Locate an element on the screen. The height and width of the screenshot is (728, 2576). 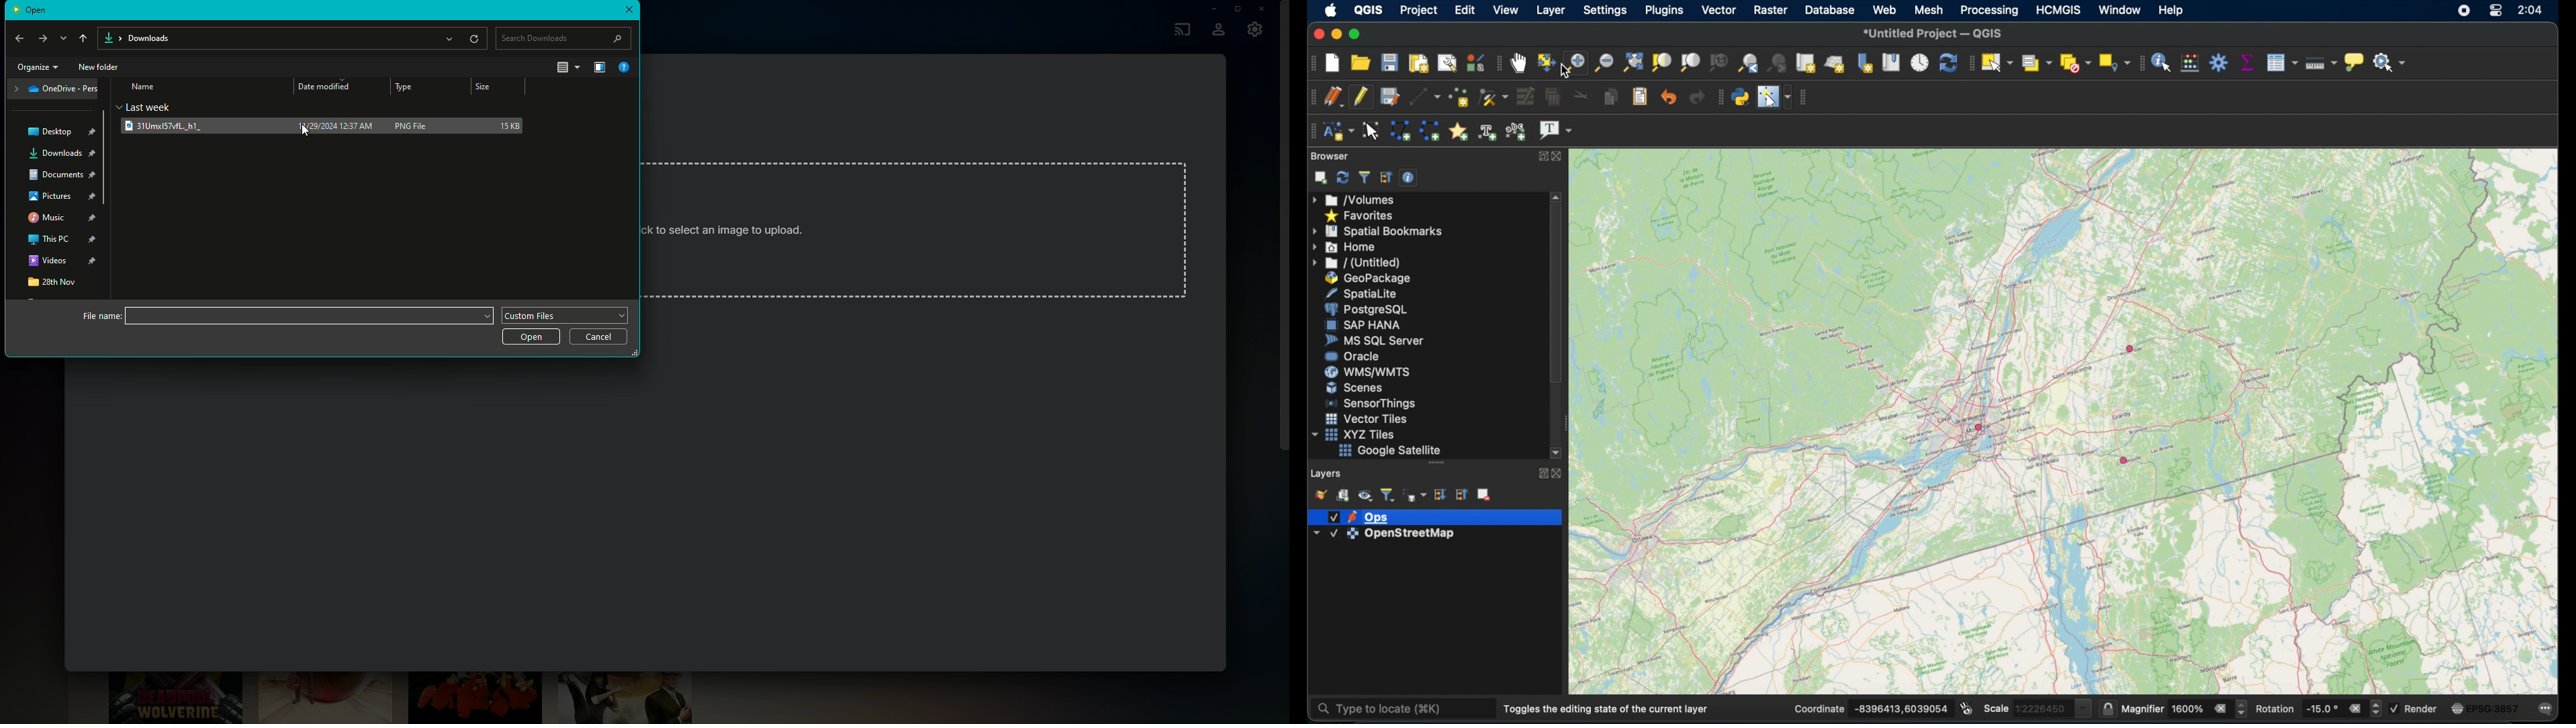
manage map themes is located at coordinates (1364, 495).